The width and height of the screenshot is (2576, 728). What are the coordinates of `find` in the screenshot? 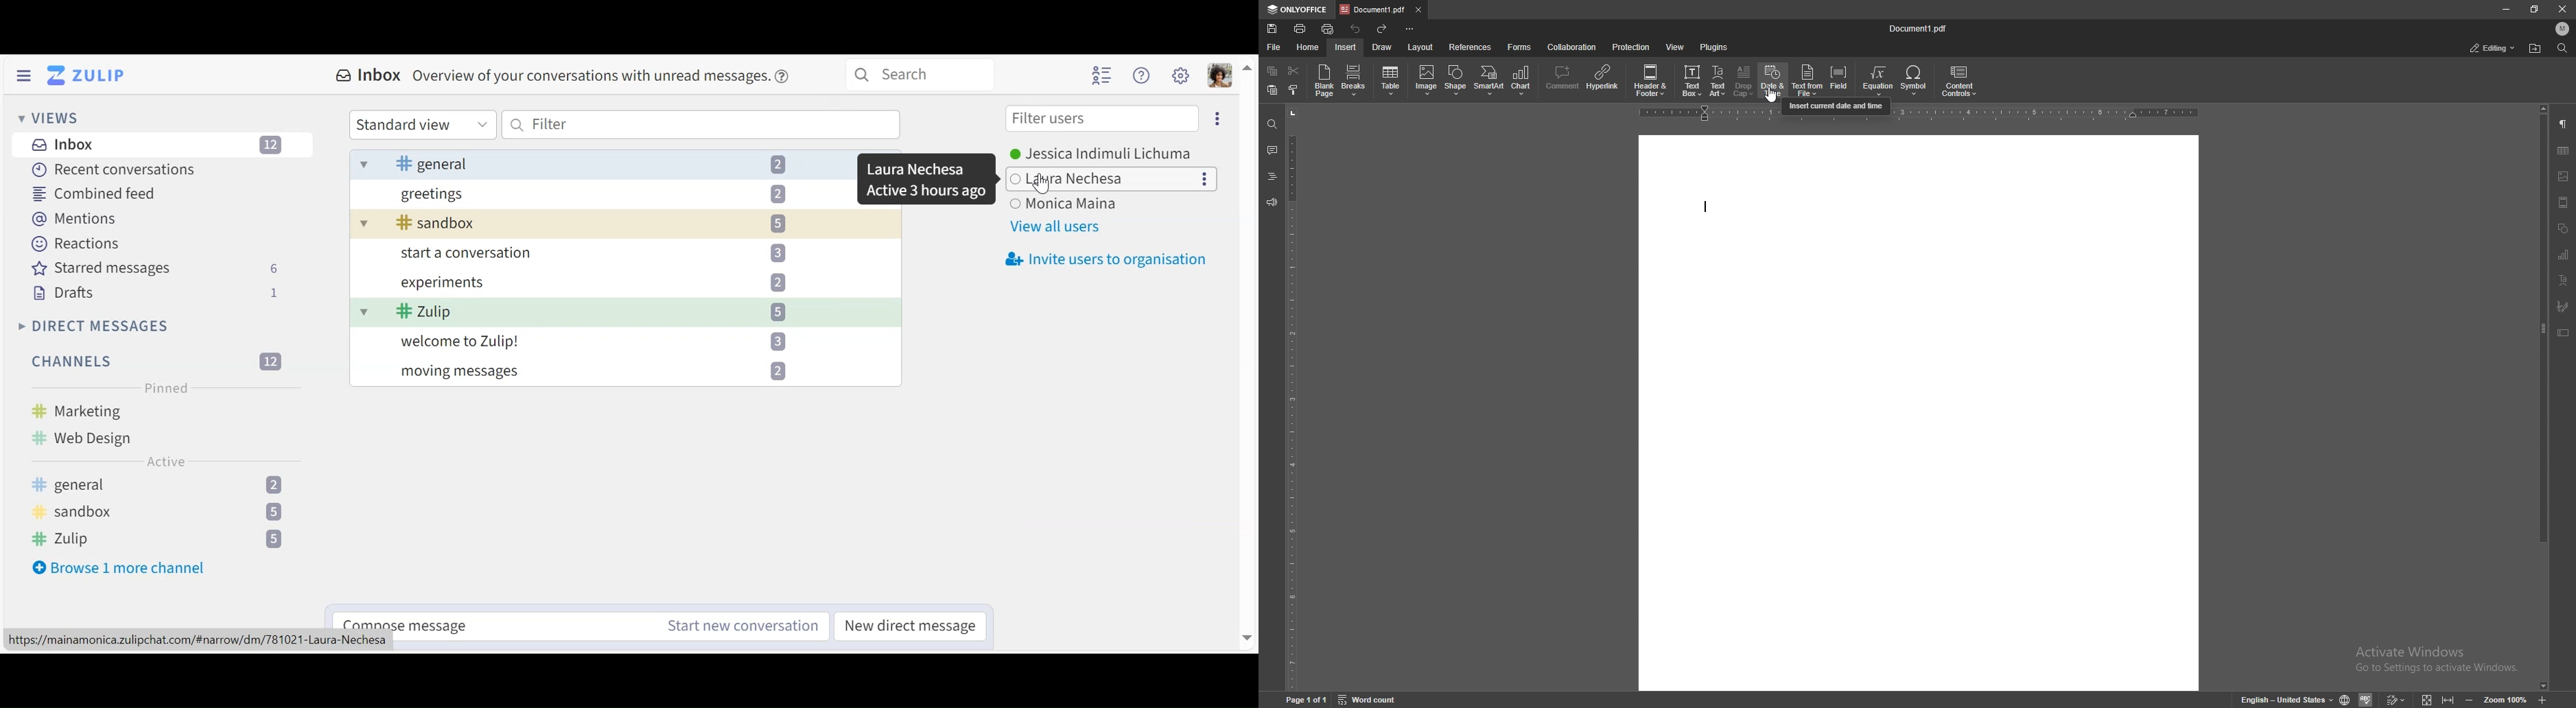 It's located at (2562, 49).